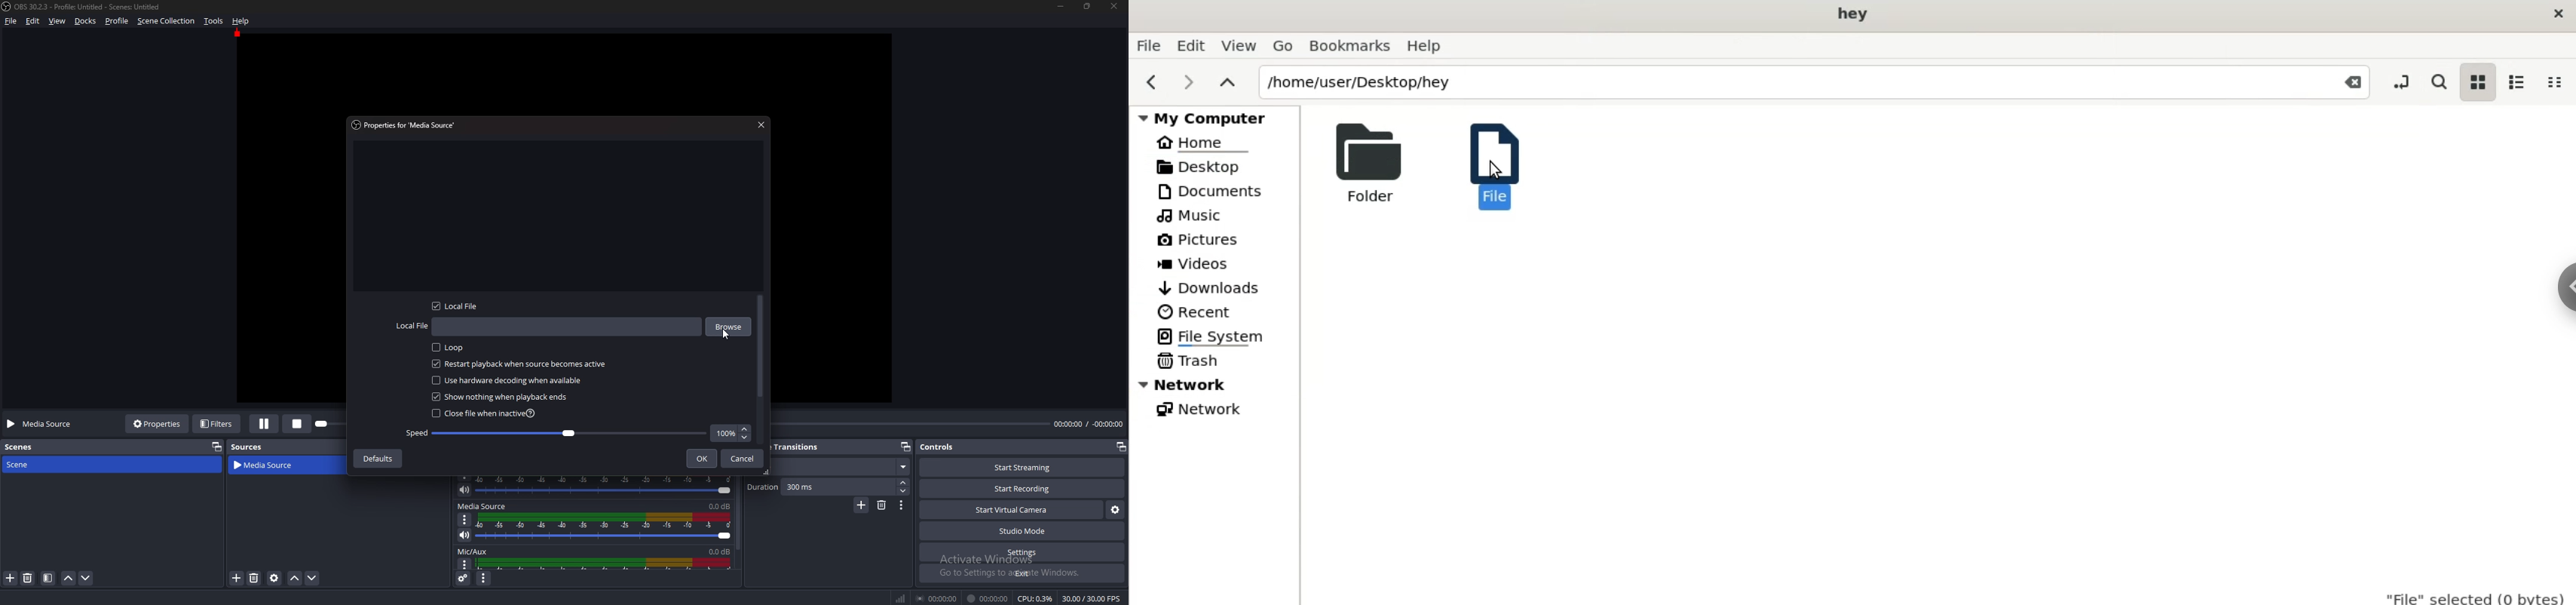 The image size is (2576, 616). Describe the element at coordinates (1116, 510) in the screenshot. I see `Virtual camera settings` at that location.